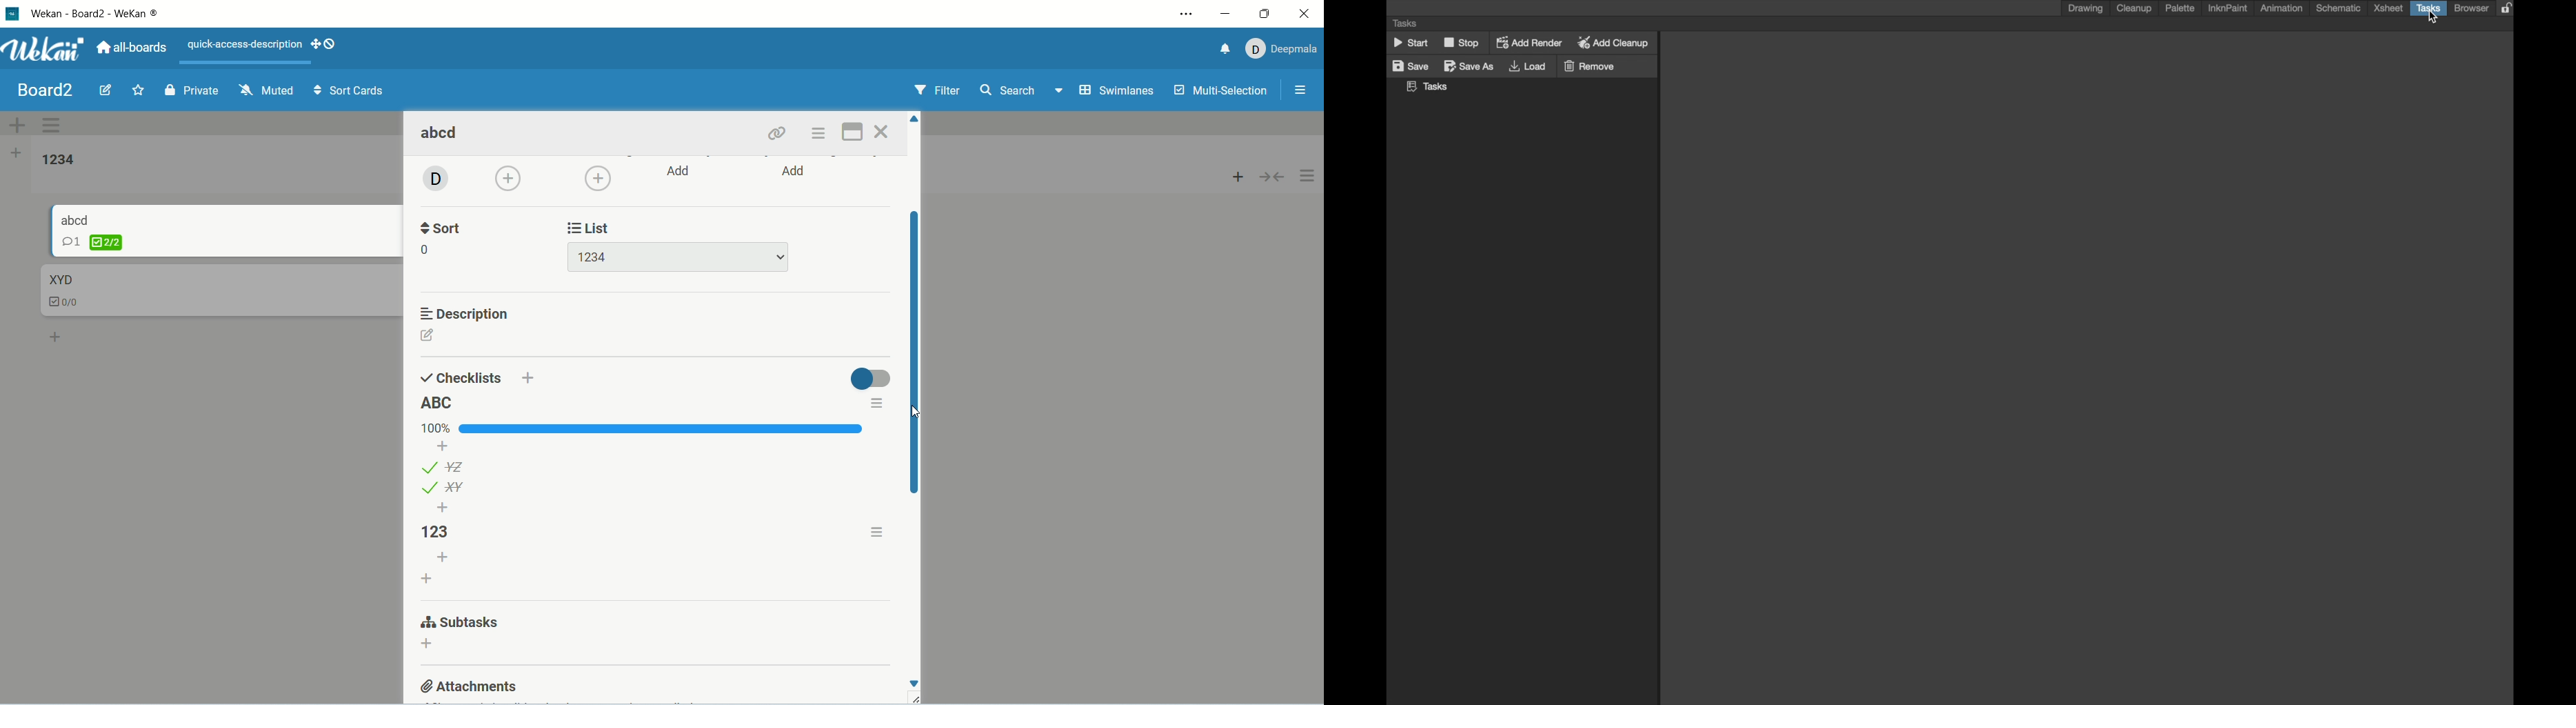  What do you see at coordinates (440, 404) in the screenshot?
I see `list title` at bounding box center [440, 404].